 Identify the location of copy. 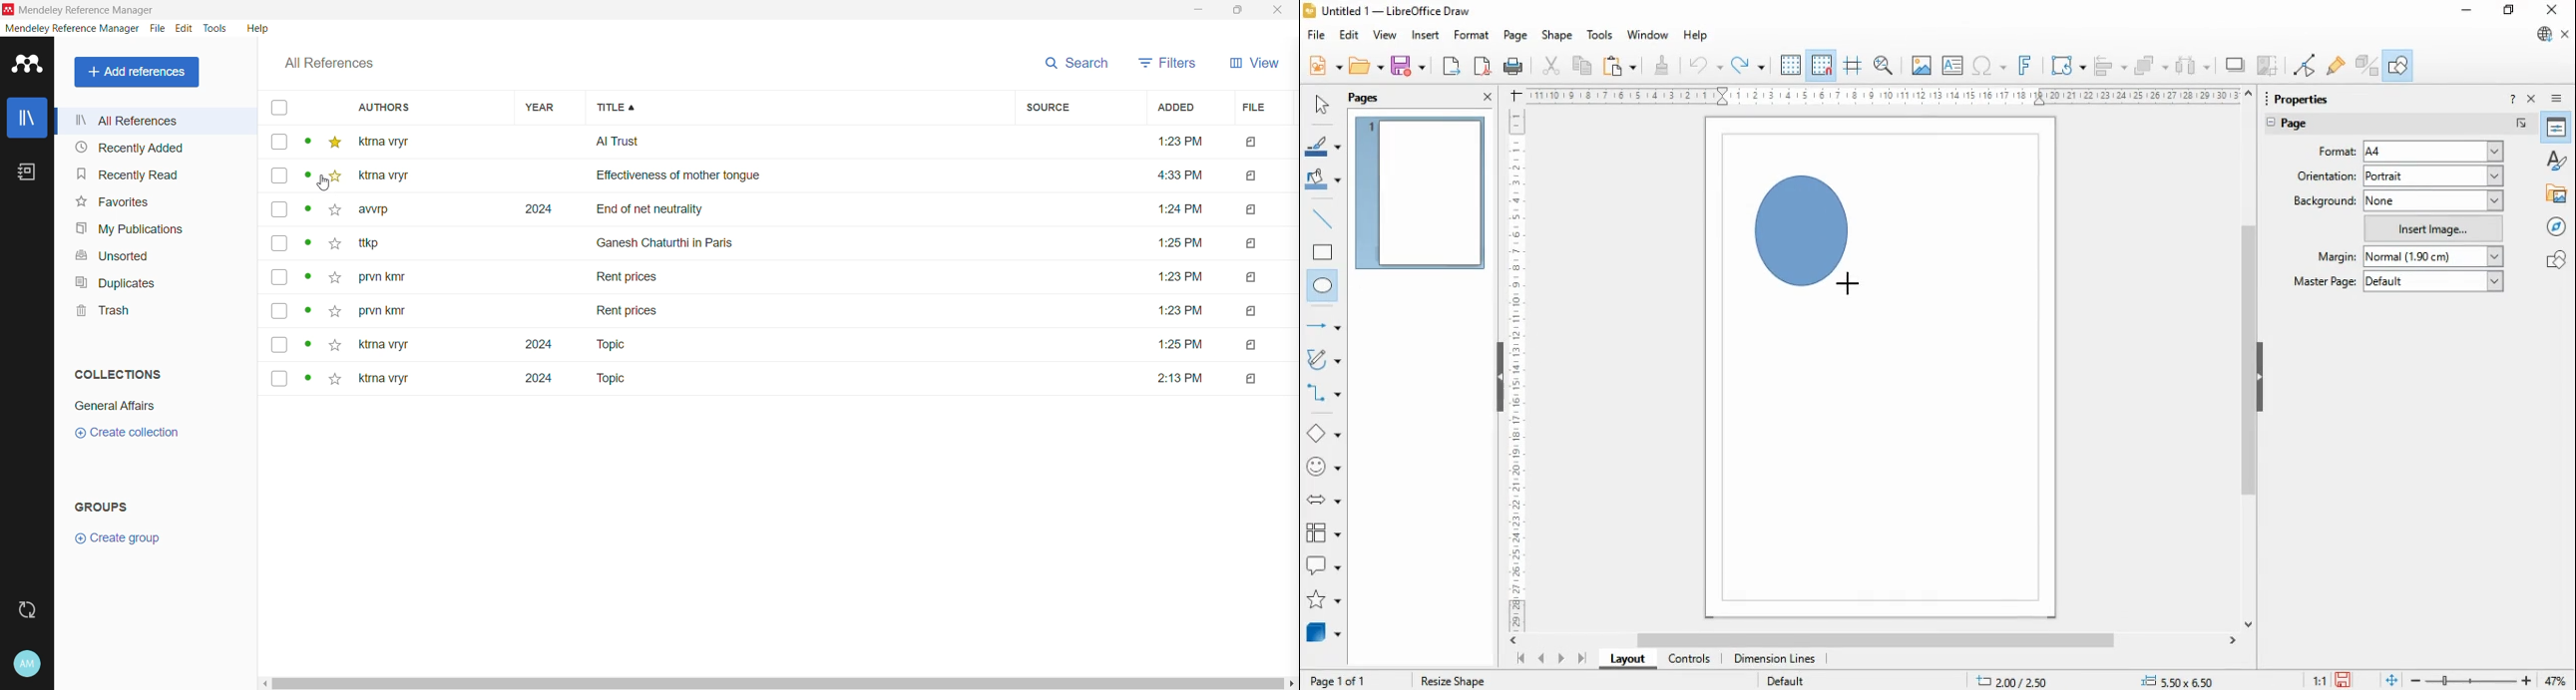
(1582, 65).